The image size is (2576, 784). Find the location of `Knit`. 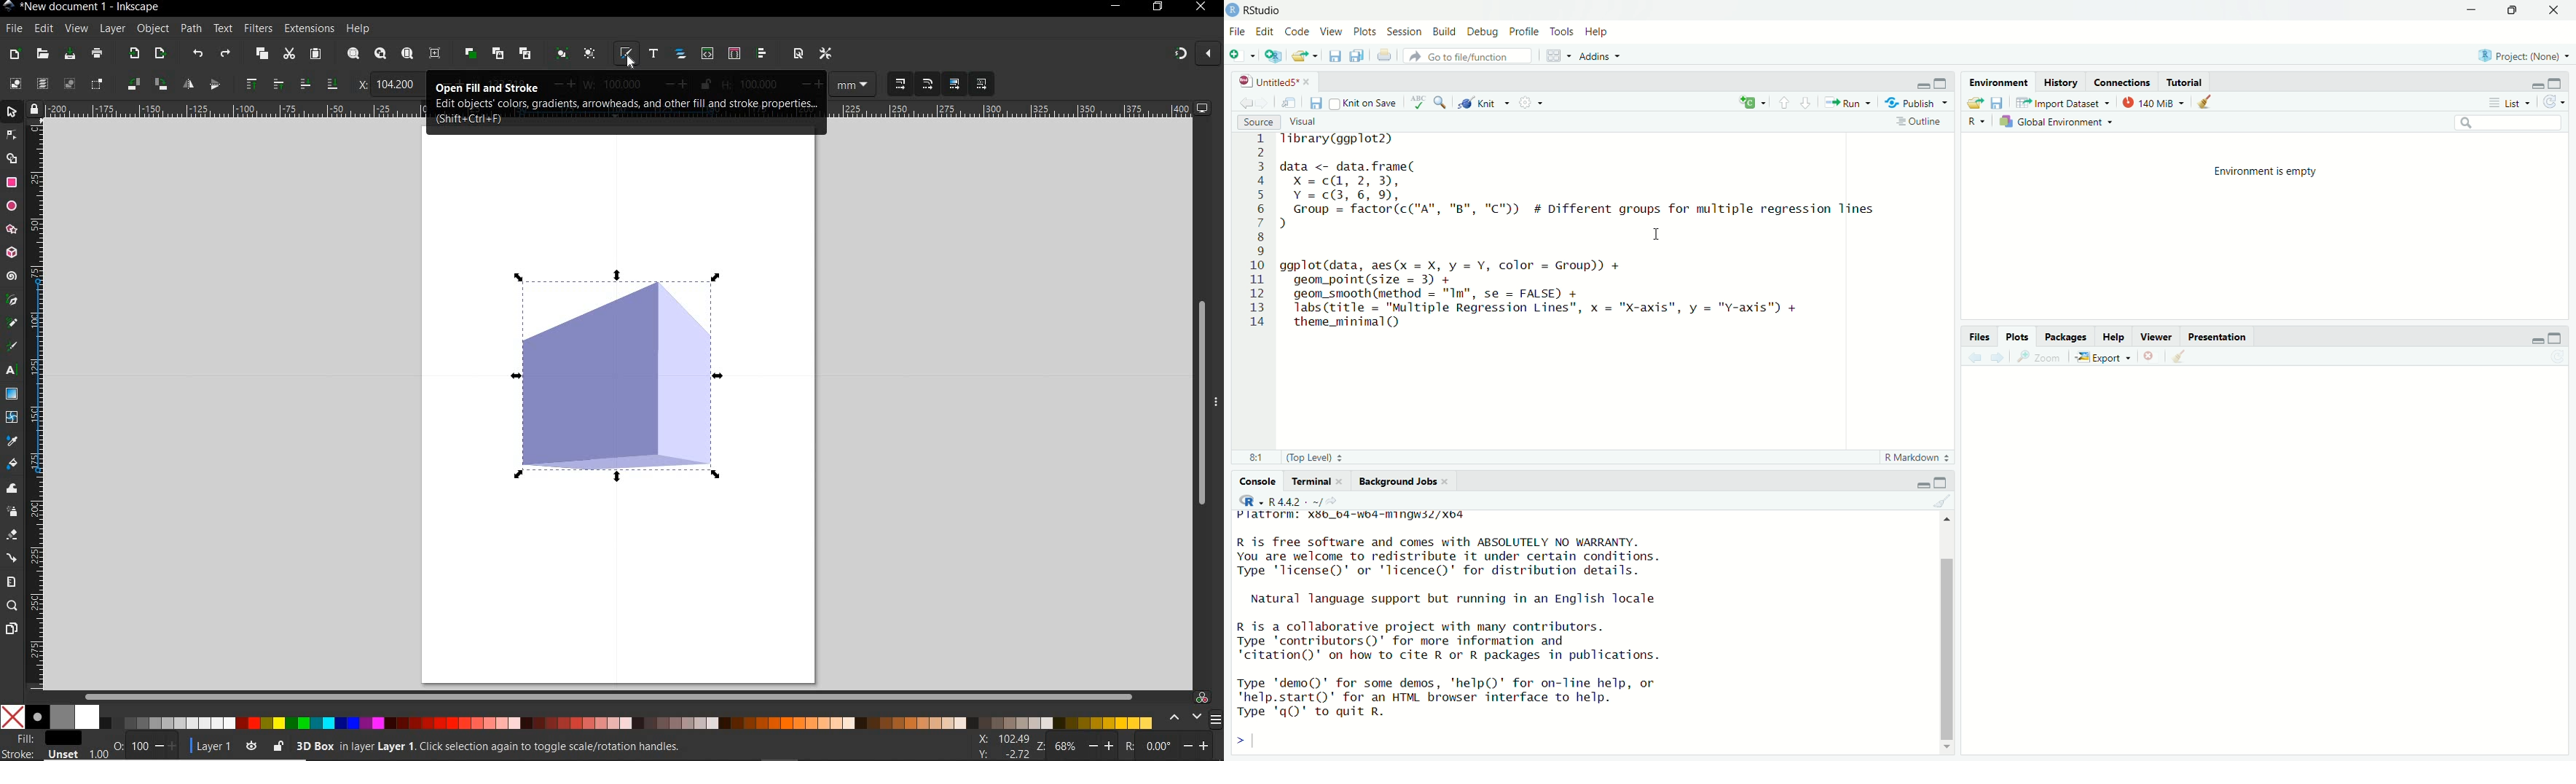

Knit is located at coordinates (1485, 103).